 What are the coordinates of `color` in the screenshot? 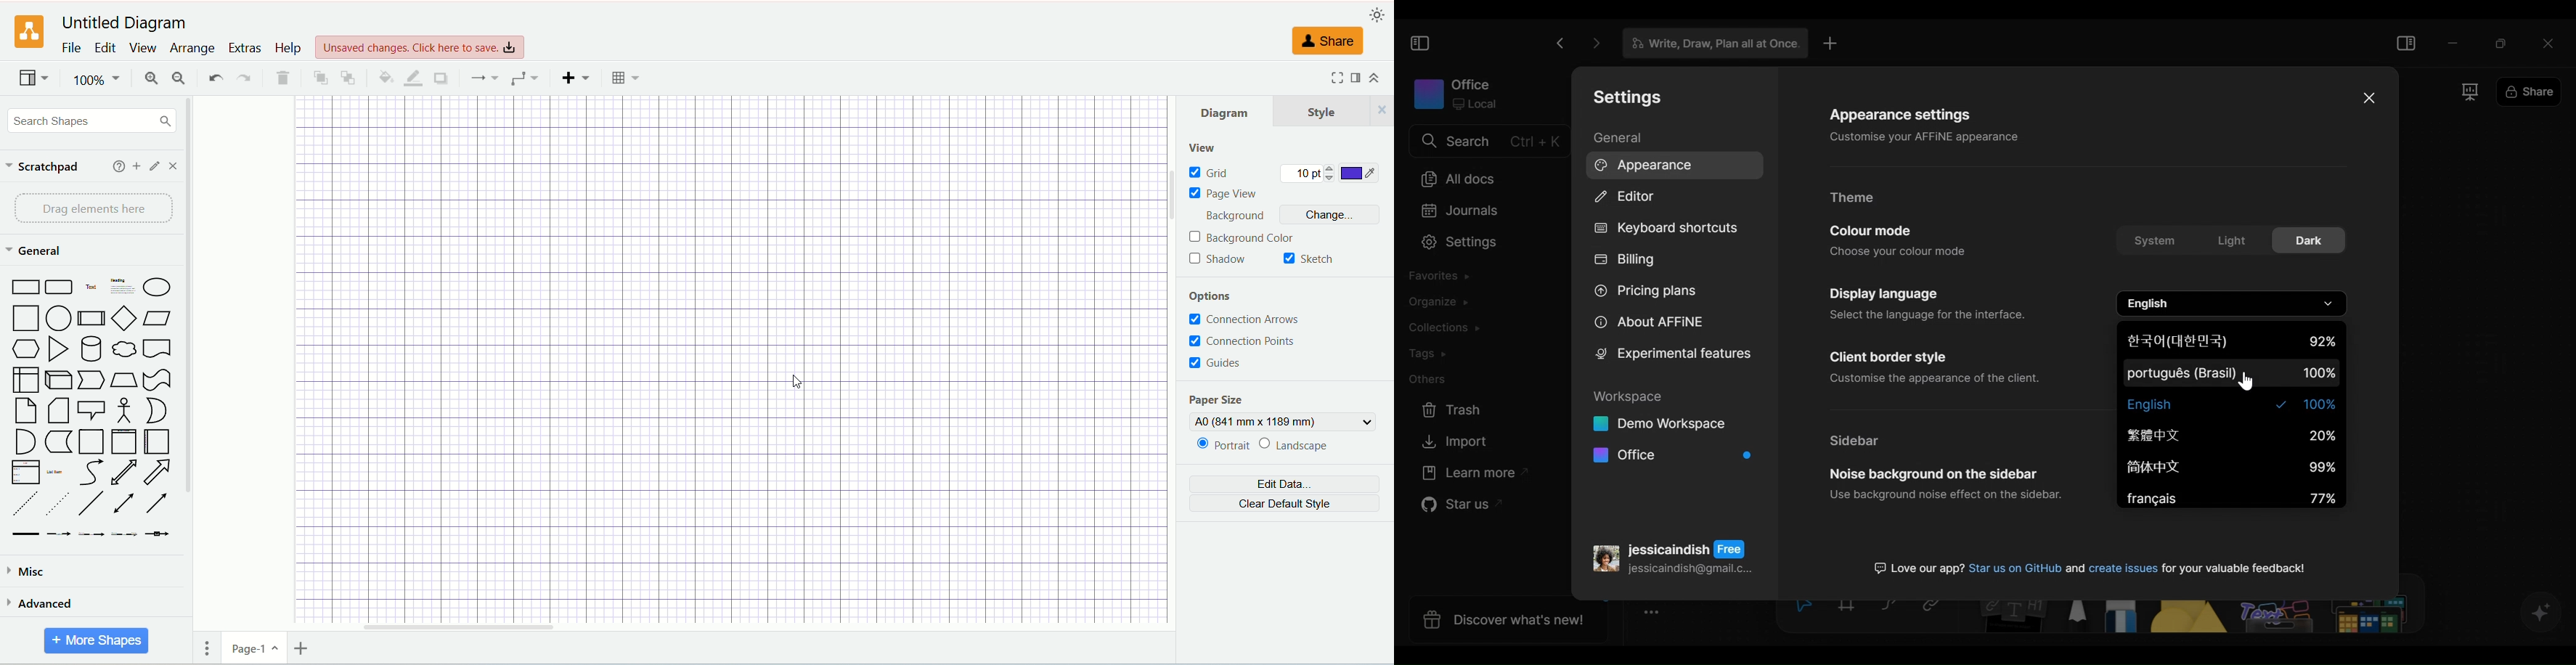 It's located at (1361, 174).